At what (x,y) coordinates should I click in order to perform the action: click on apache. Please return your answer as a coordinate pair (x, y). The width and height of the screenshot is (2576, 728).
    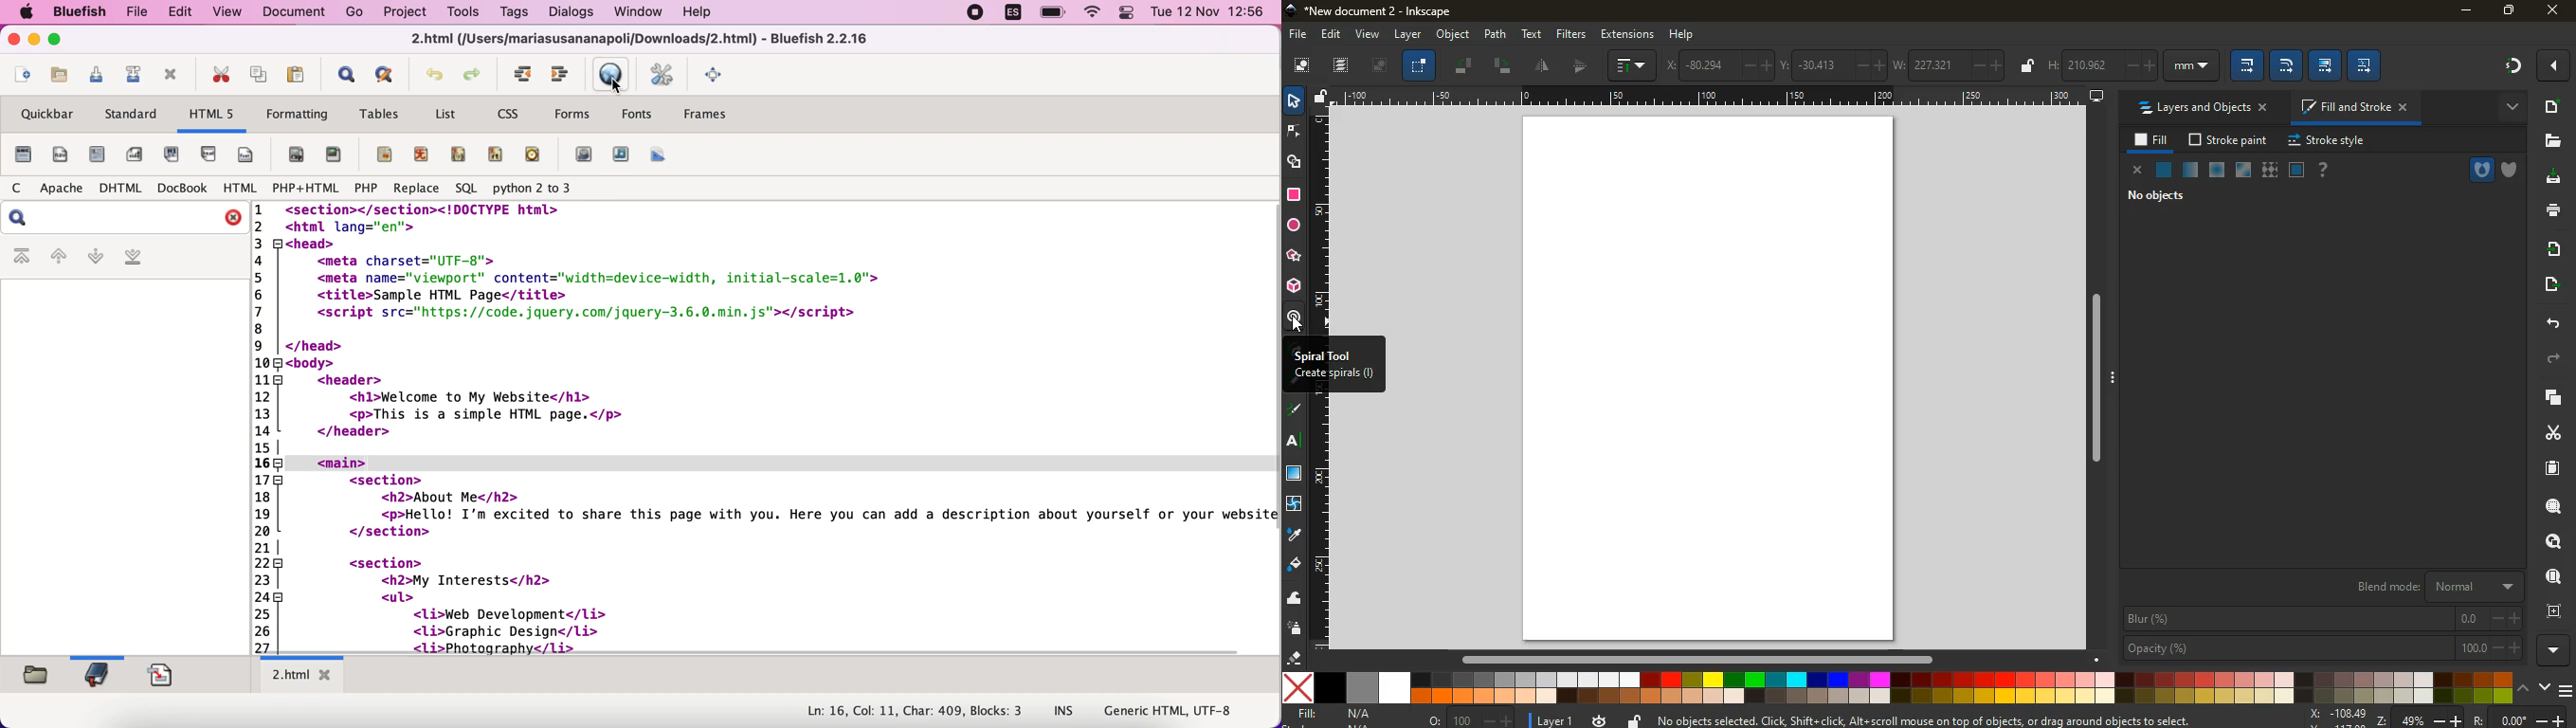
    Looking at the image, I should click on (60, 189).